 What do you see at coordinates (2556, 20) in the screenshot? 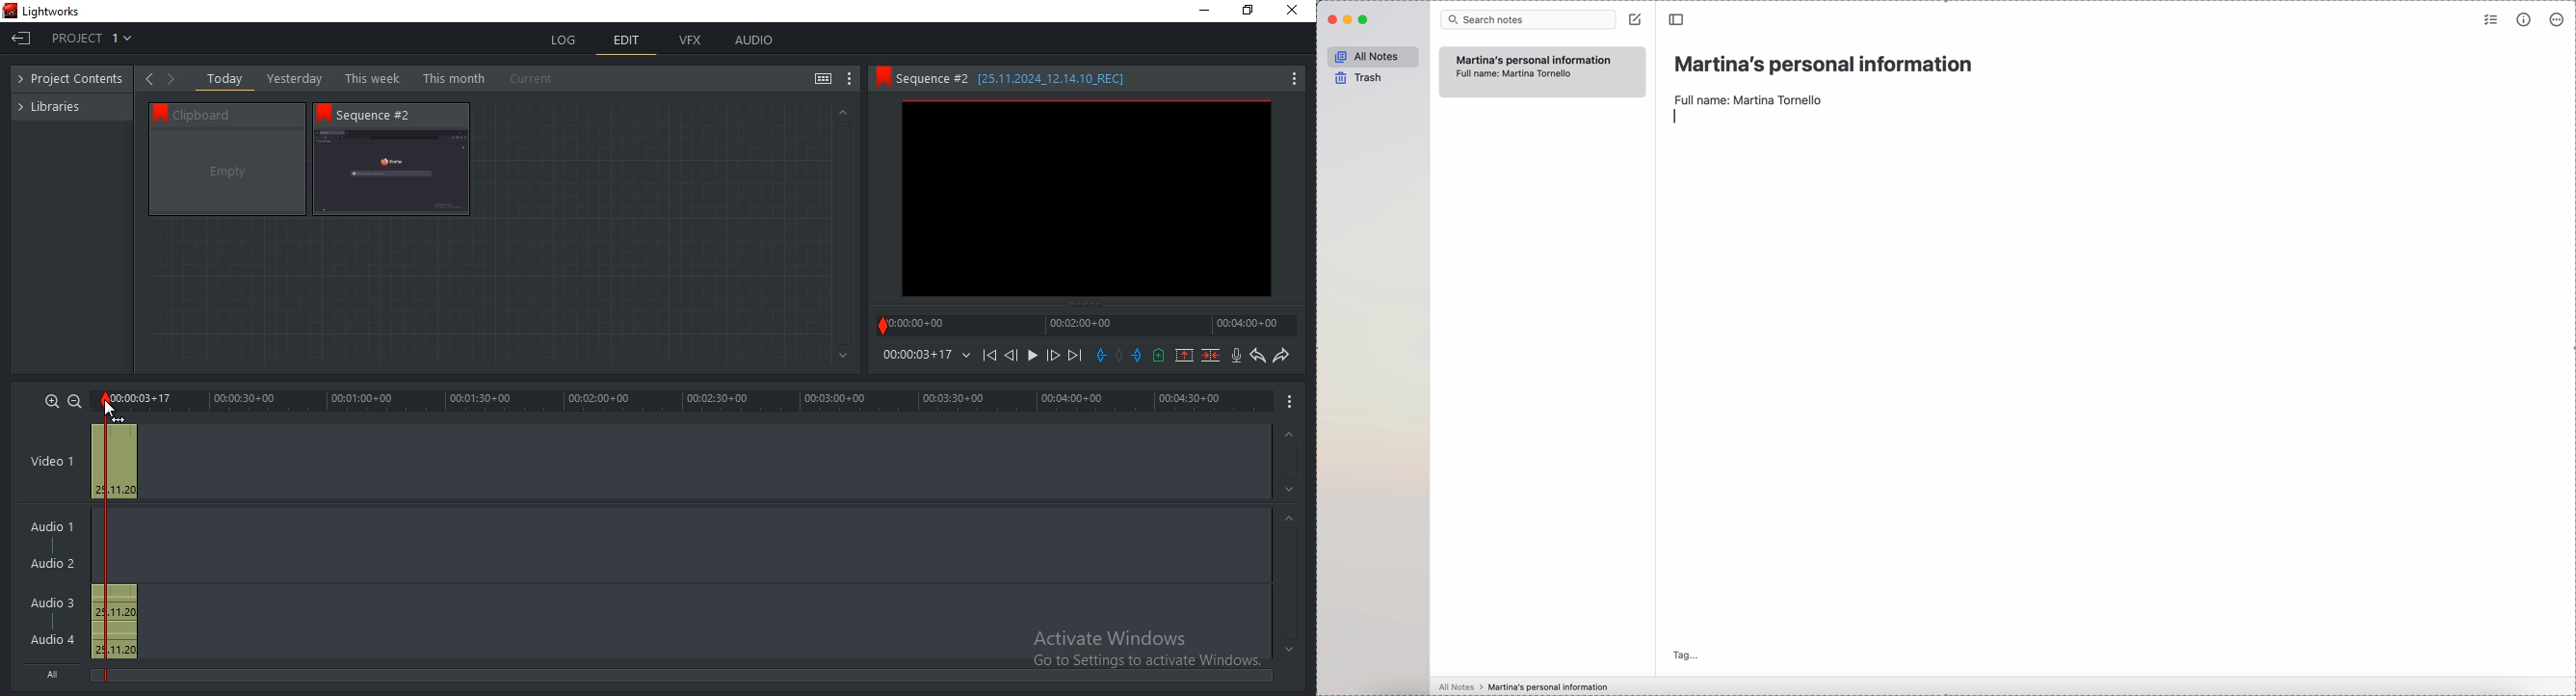
I see `more options` at bounding box center [2556, 20].